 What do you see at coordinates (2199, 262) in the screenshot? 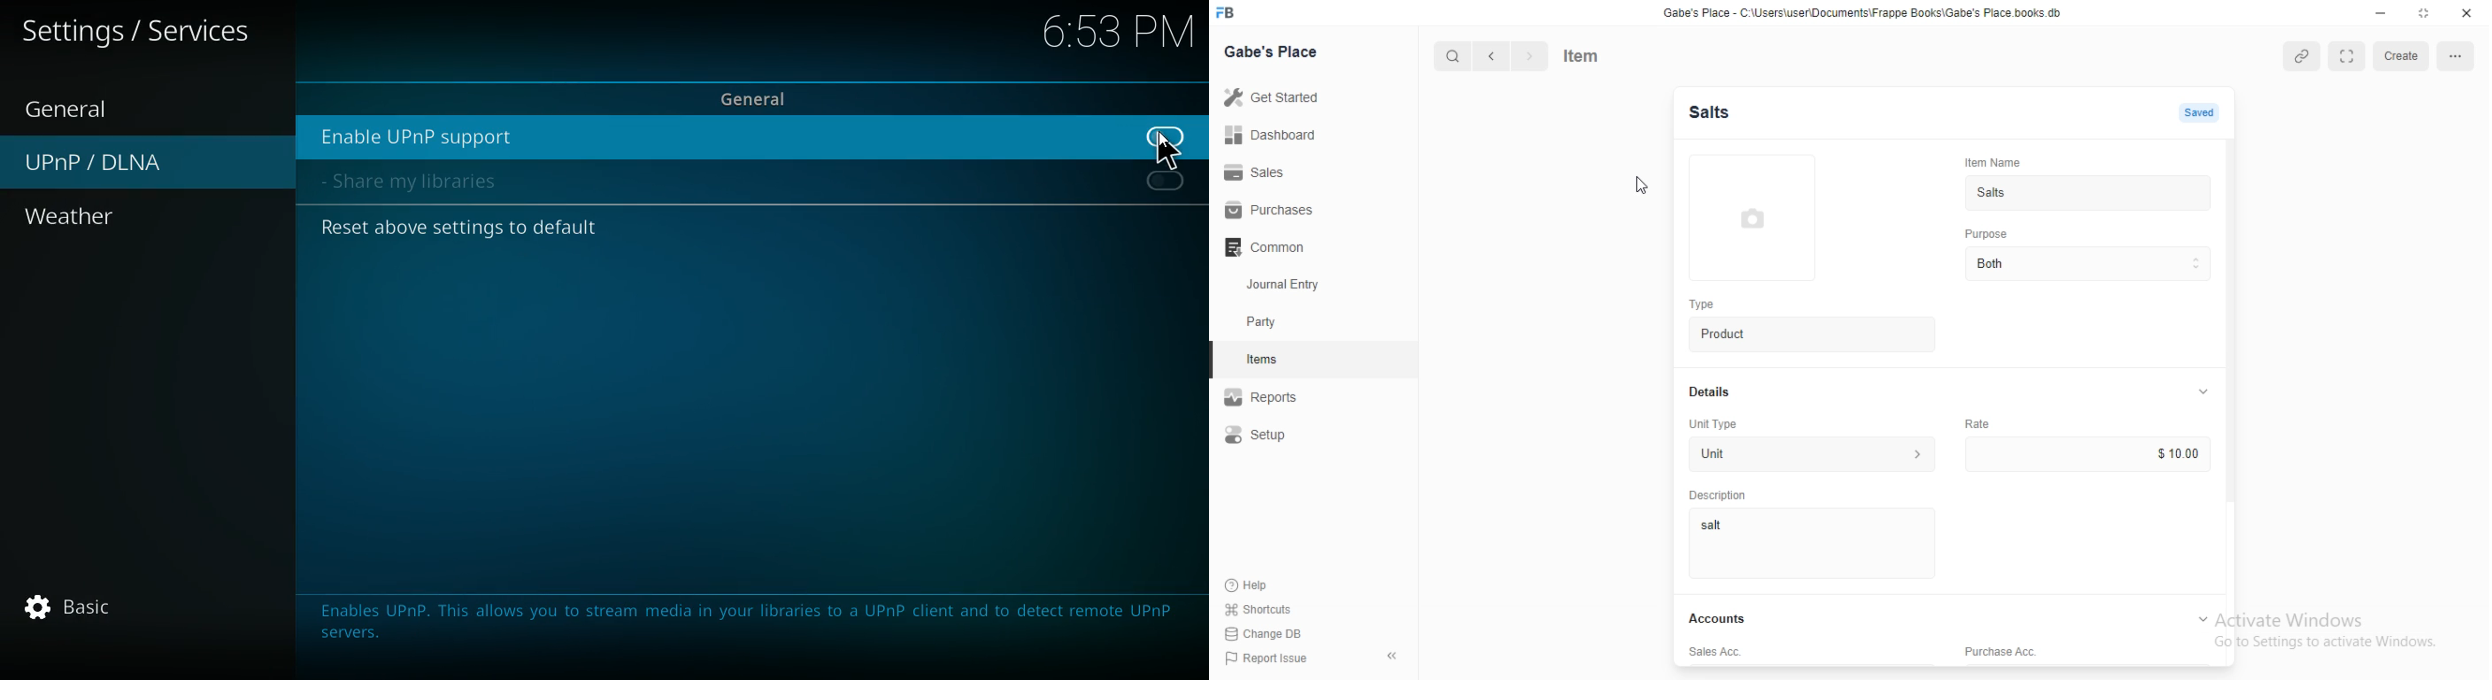
I see `dropdown` at bounding box center [2199, 262].